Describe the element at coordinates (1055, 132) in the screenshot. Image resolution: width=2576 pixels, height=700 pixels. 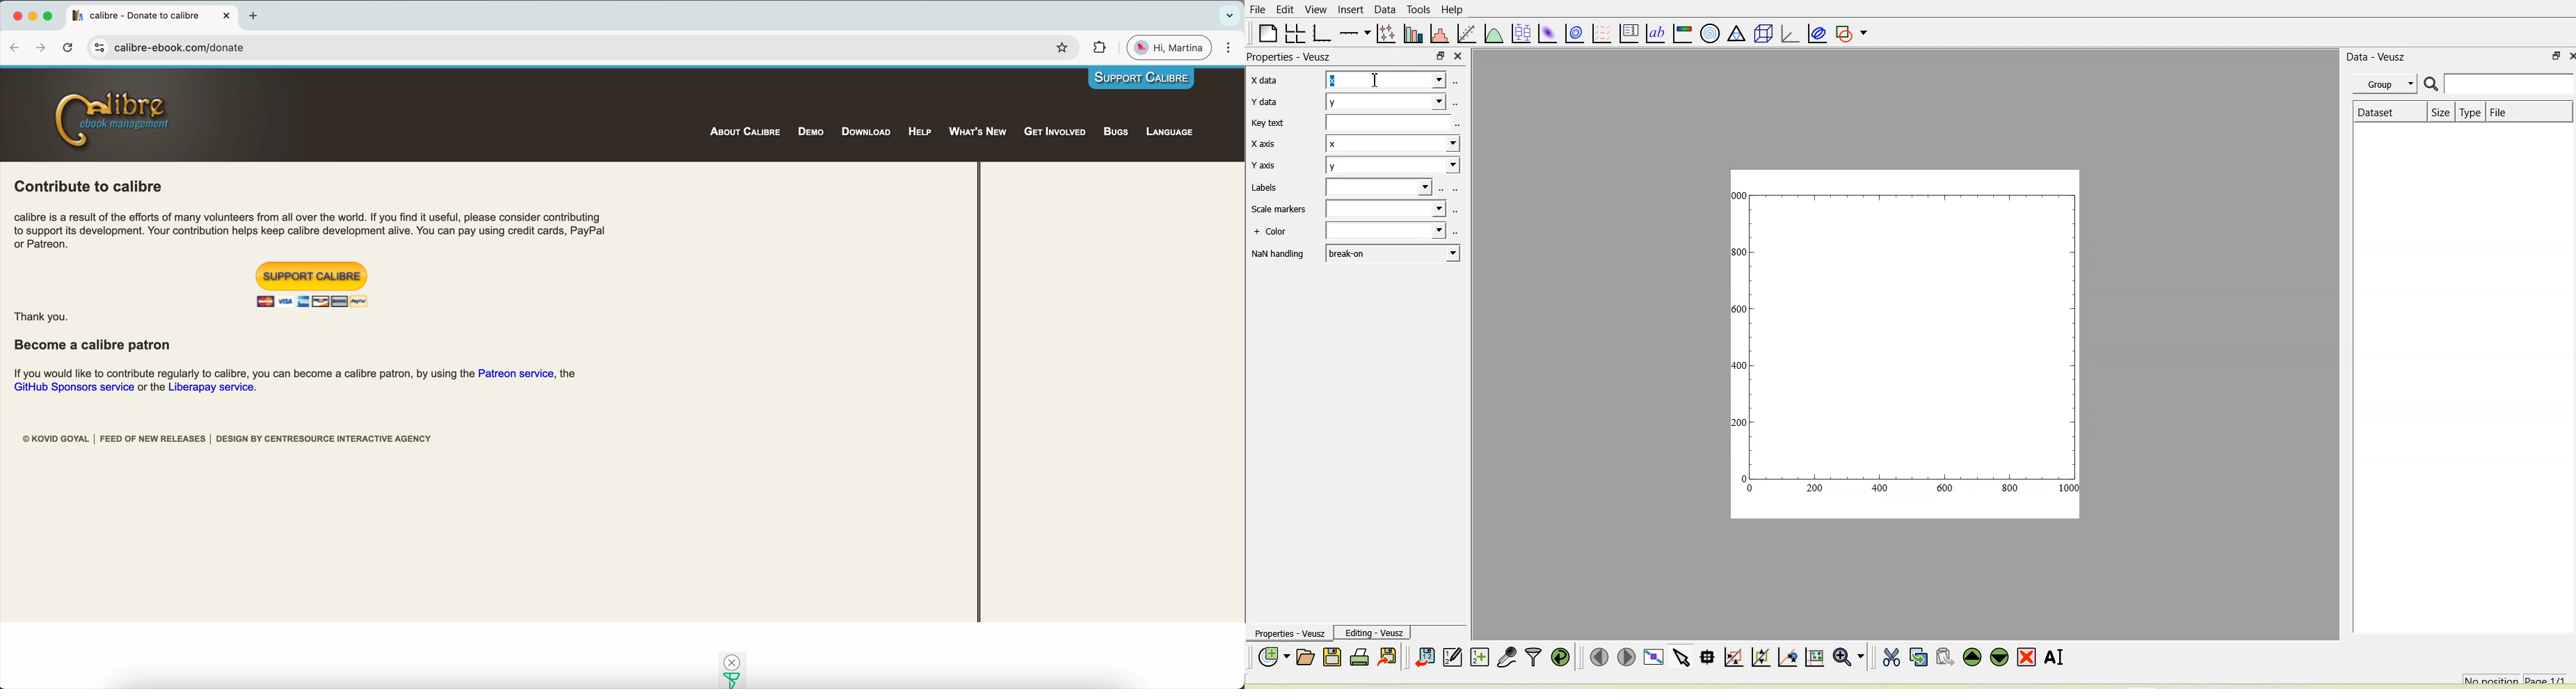
I see `get involved` at that location.